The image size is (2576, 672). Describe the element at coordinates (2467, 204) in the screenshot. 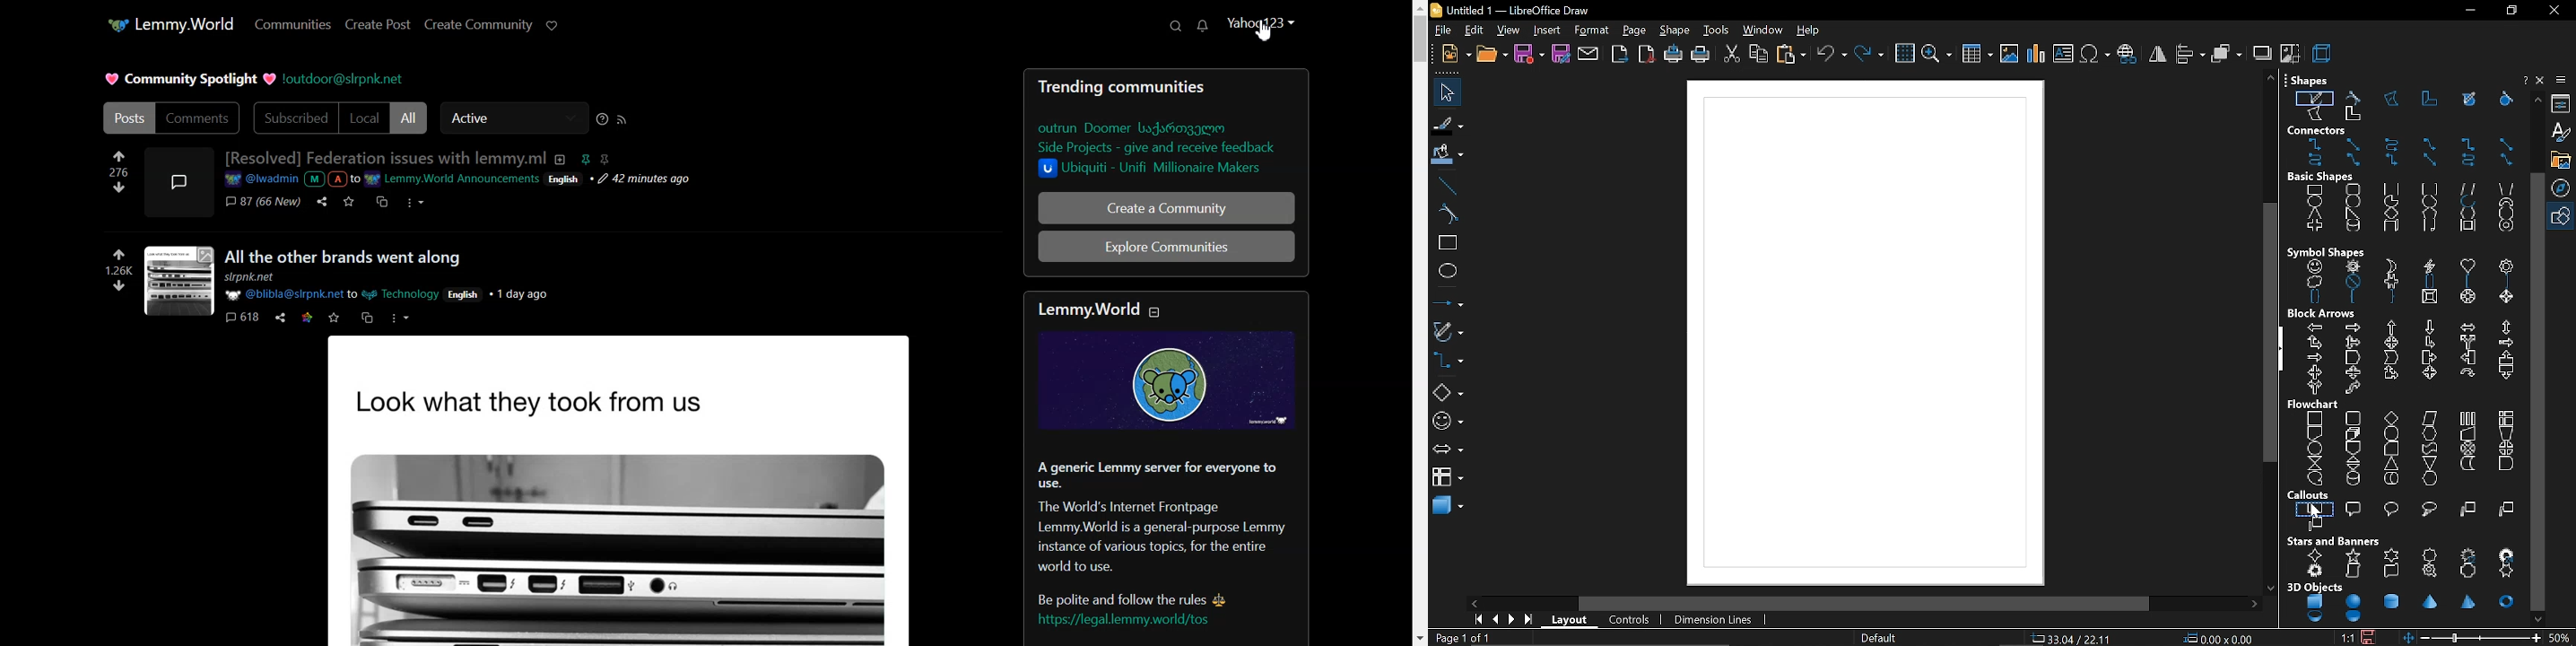

I see `arc` at that location.